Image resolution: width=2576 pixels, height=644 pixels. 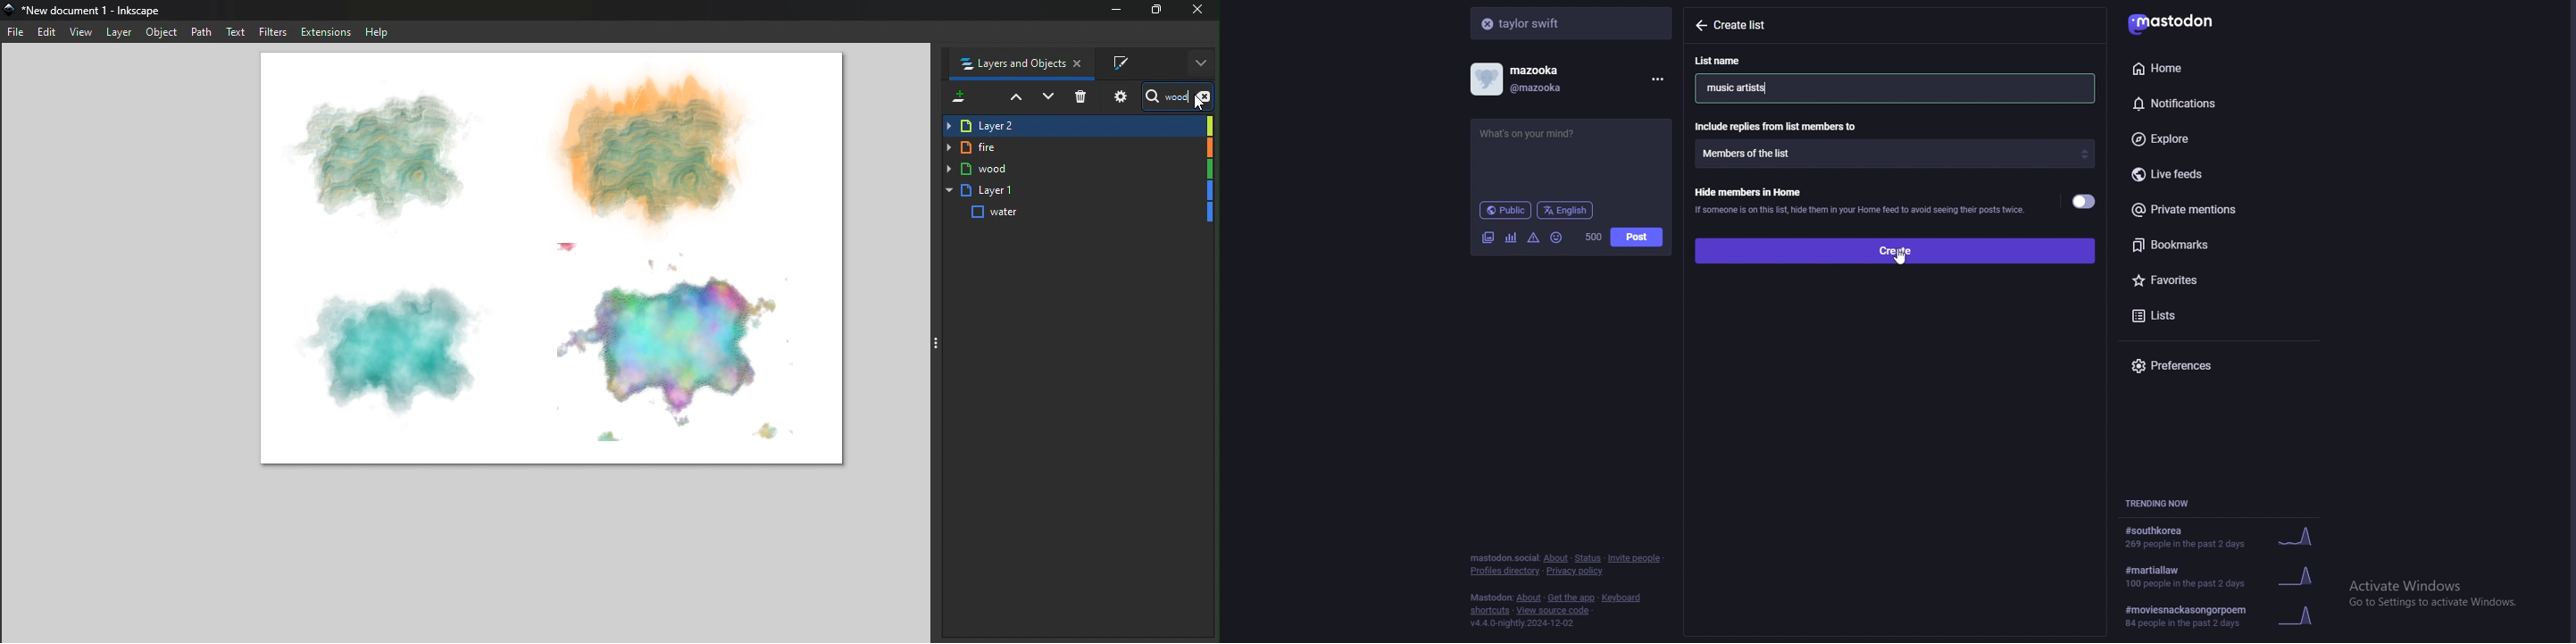 I want to click on trending, so click(x=2221, y=538).